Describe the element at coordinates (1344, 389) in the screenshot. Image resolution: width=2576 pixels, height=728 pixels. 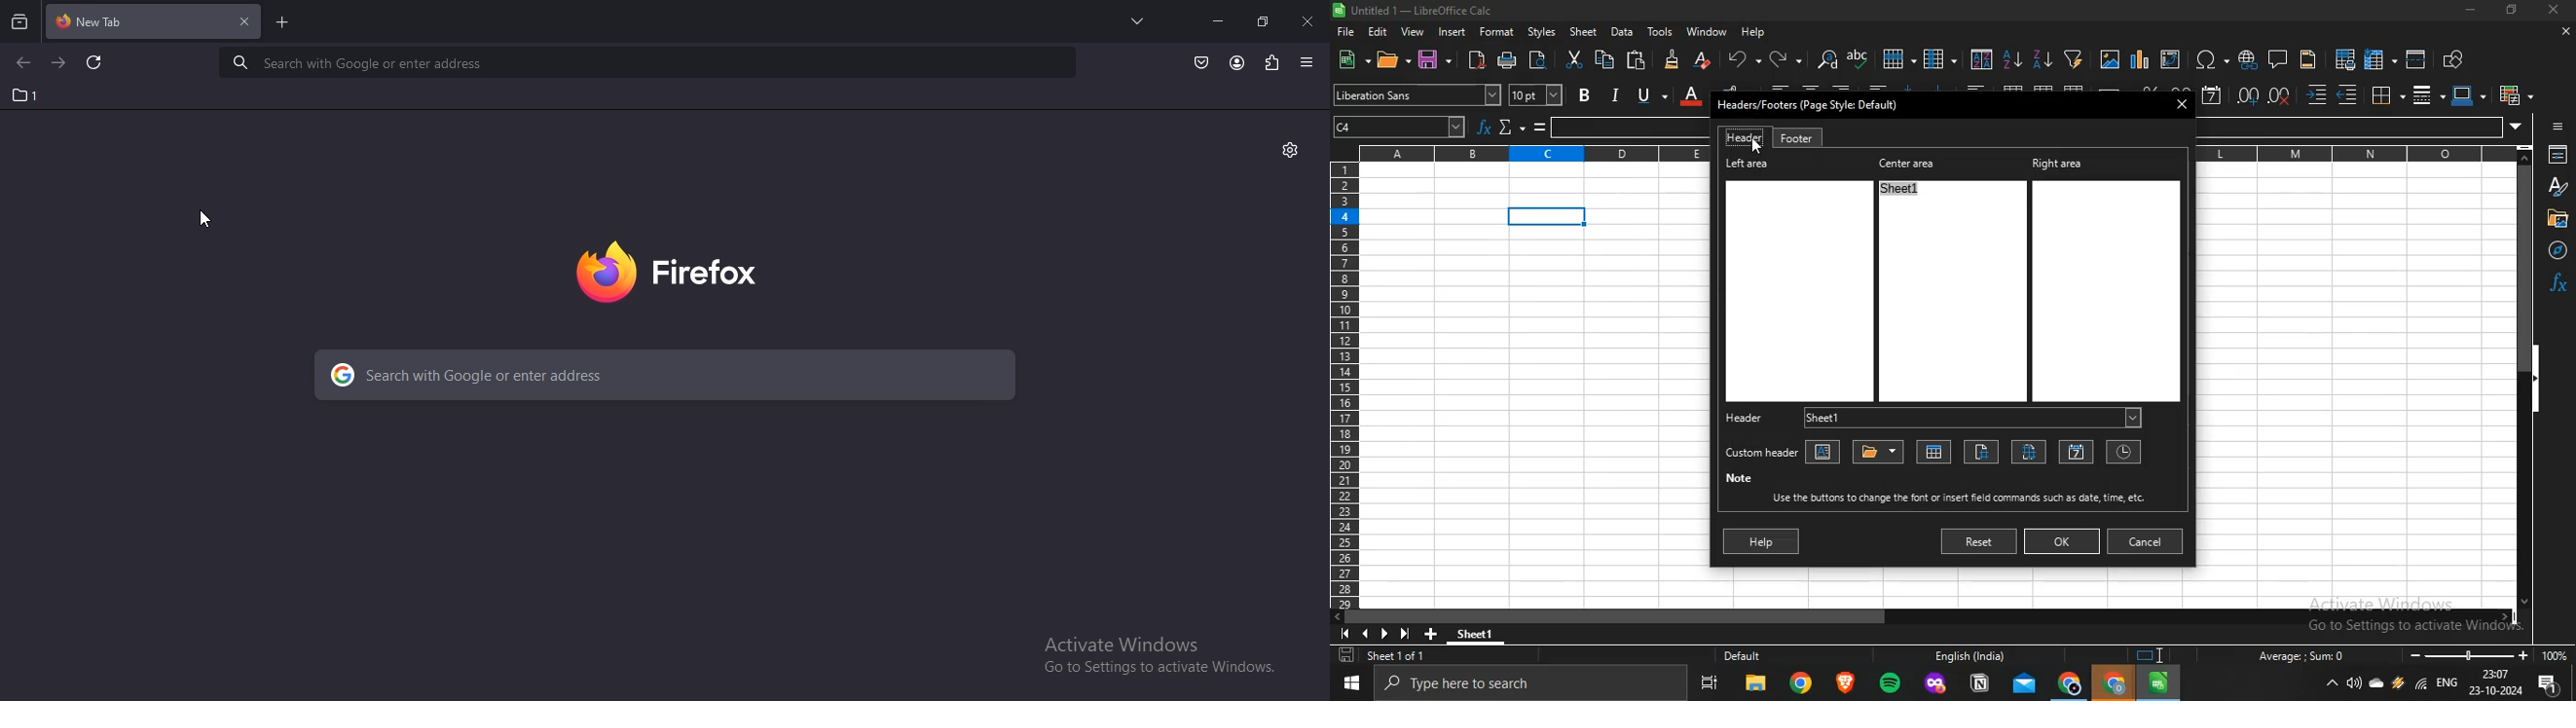
I see `row` at that location.